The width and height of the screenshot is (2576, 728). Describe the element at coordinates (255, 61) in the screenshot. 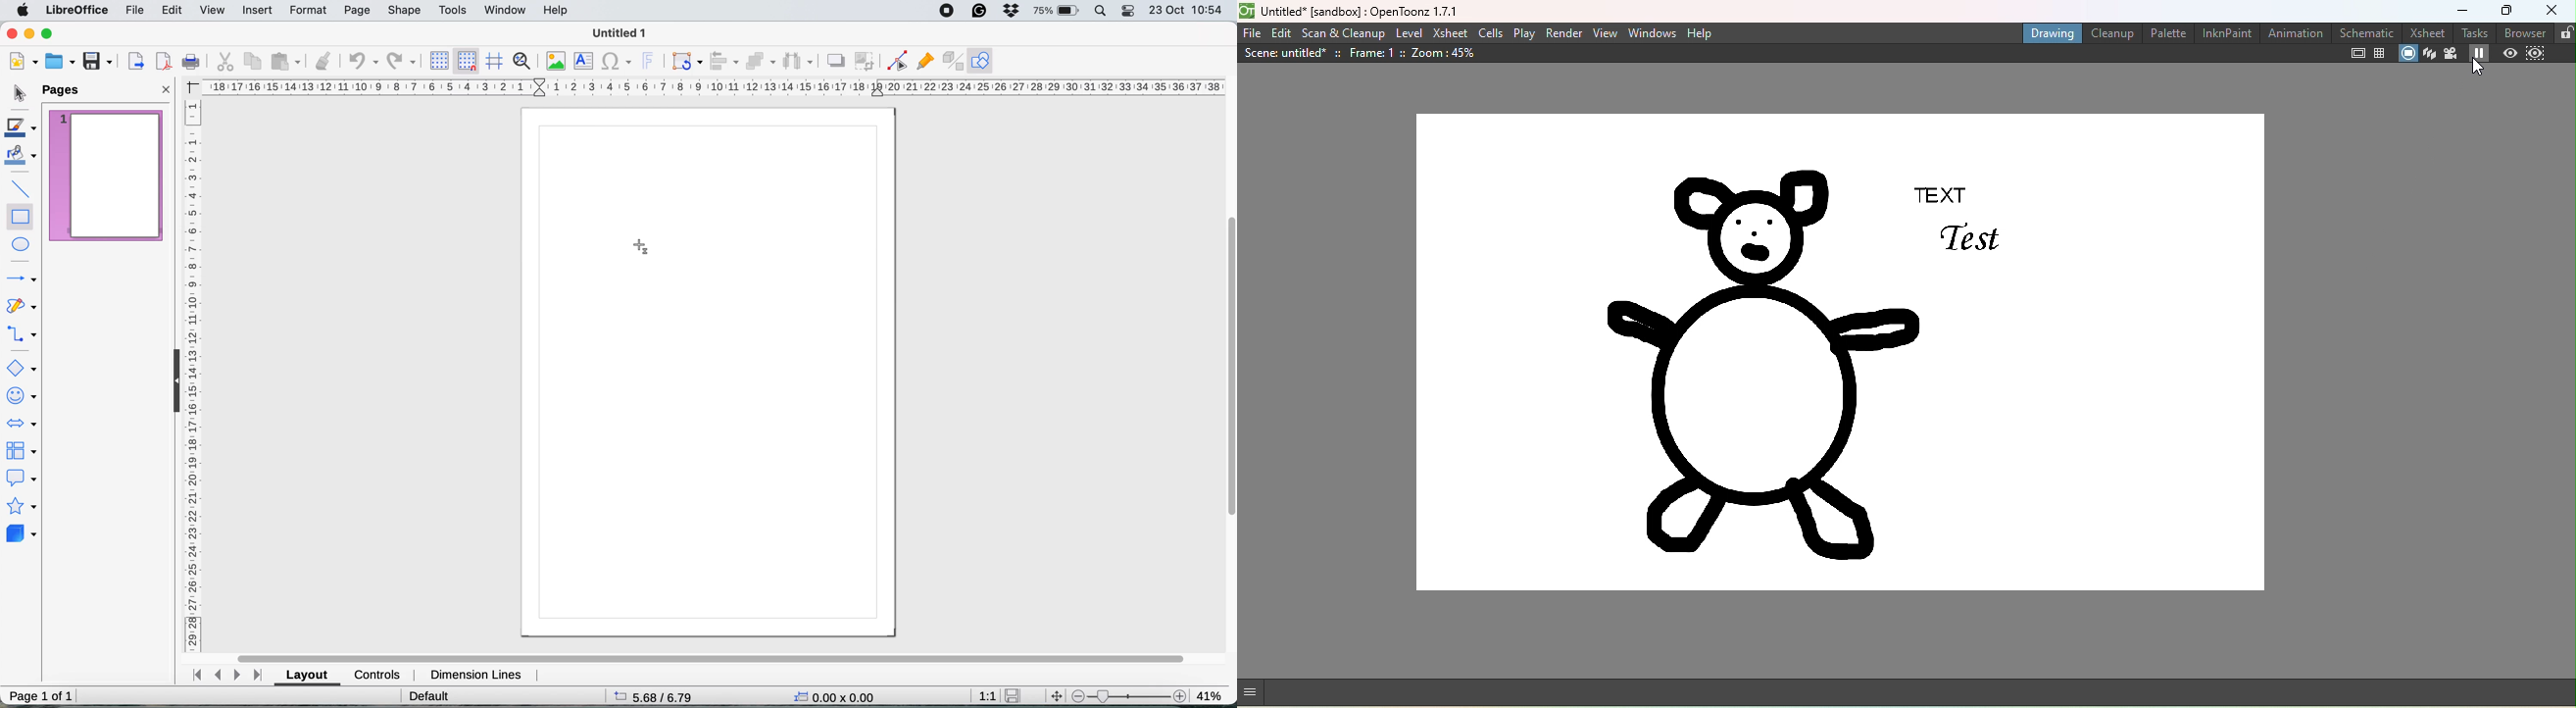

I see `copy` at that location.